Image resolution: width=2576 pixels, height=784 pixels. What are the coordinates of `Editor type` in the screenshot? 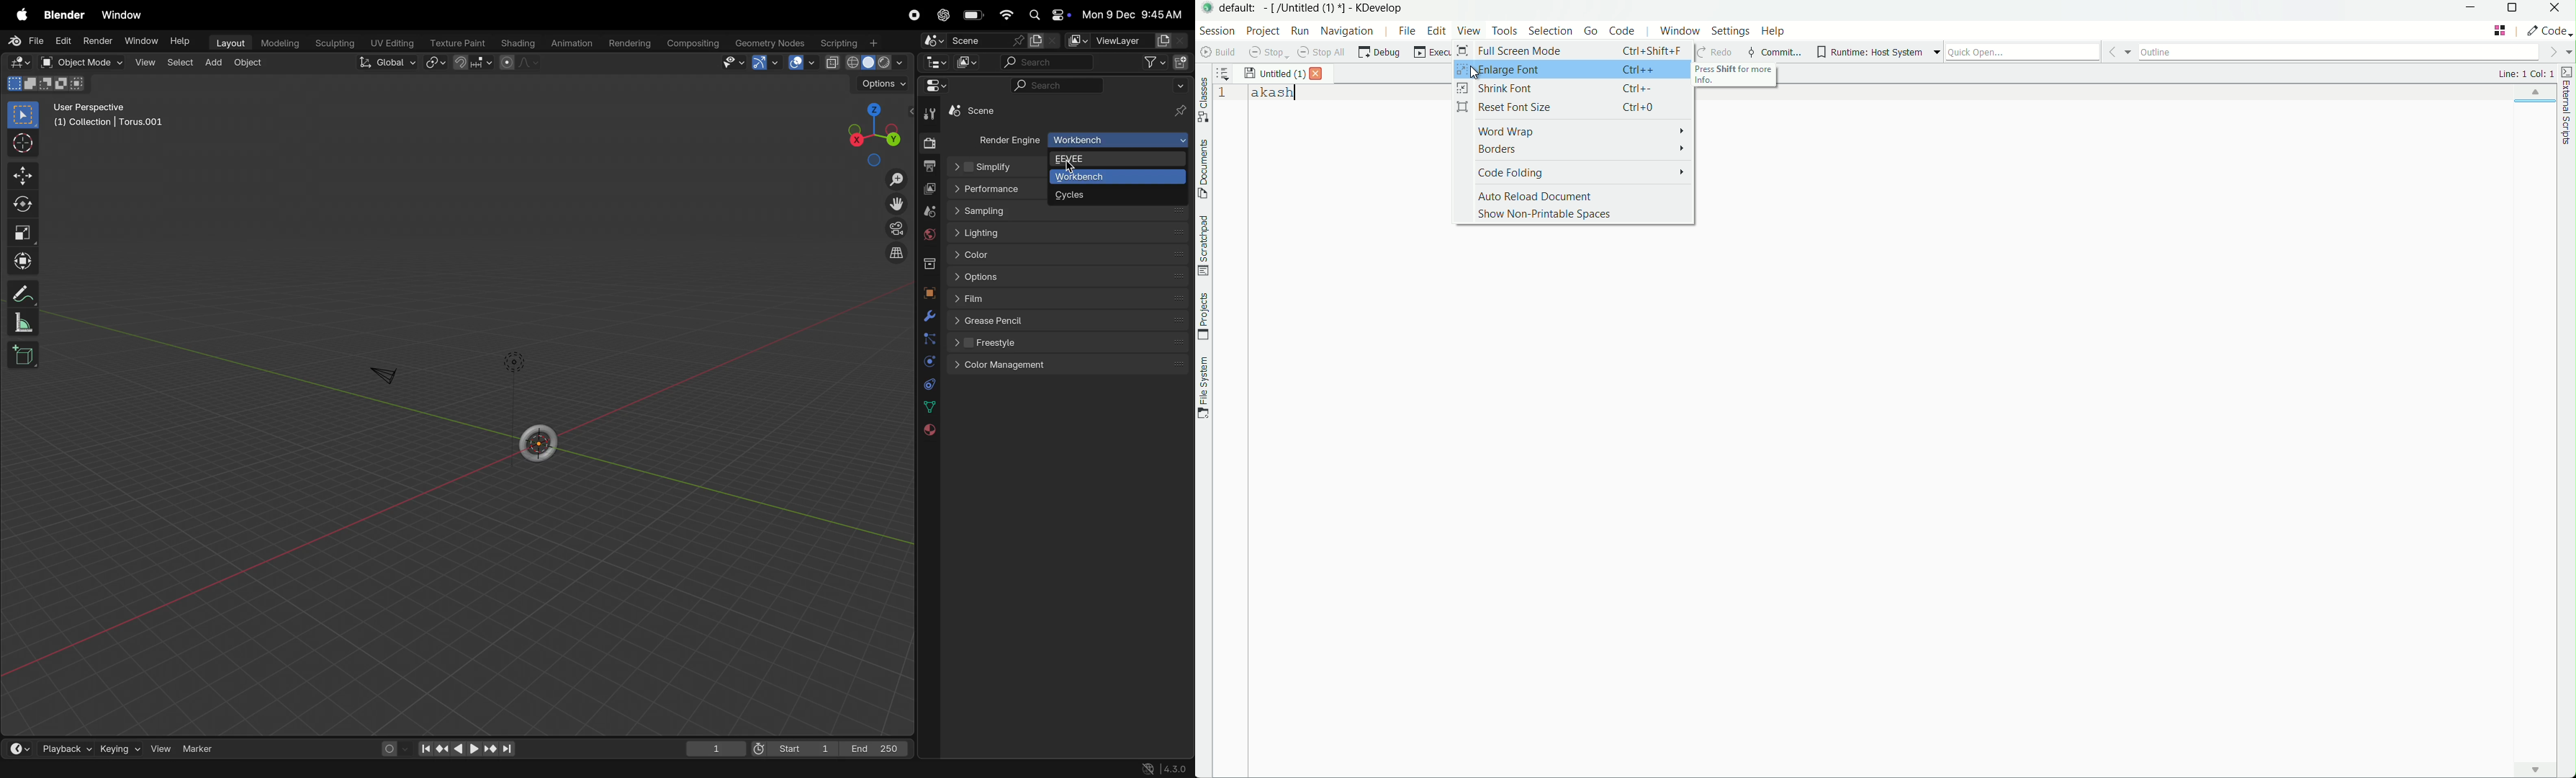 It's located at (935, 64).